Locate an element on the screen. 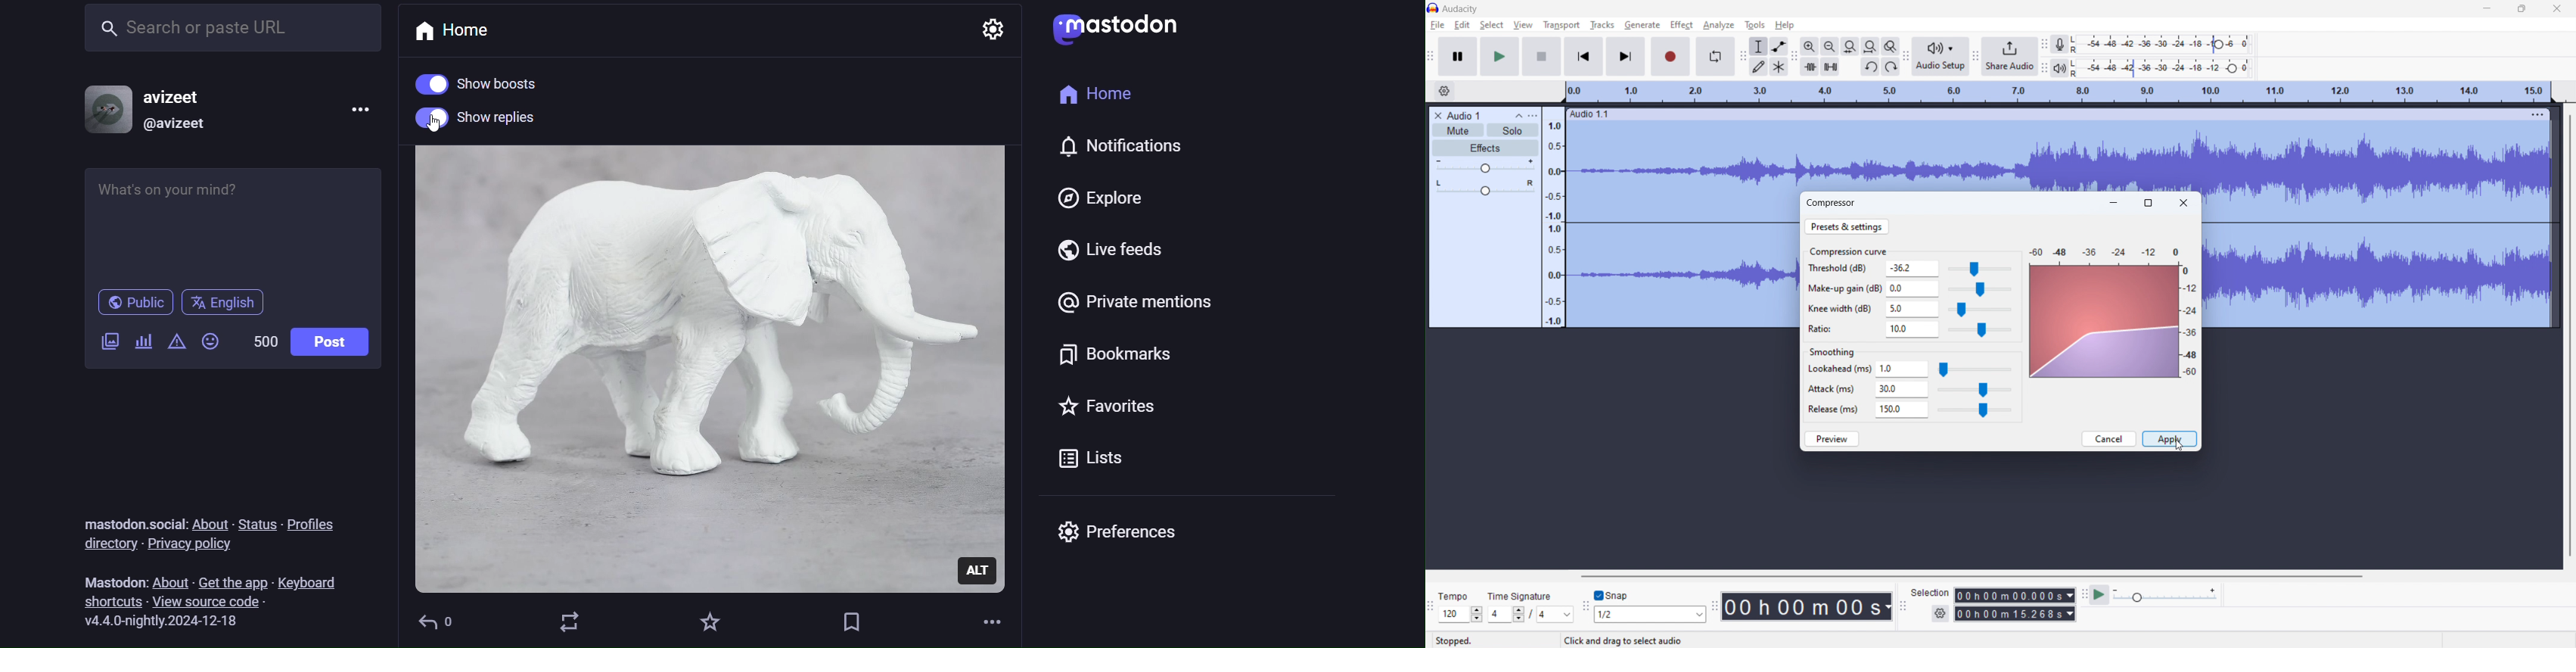  play is located at coordinates (1500, 56).